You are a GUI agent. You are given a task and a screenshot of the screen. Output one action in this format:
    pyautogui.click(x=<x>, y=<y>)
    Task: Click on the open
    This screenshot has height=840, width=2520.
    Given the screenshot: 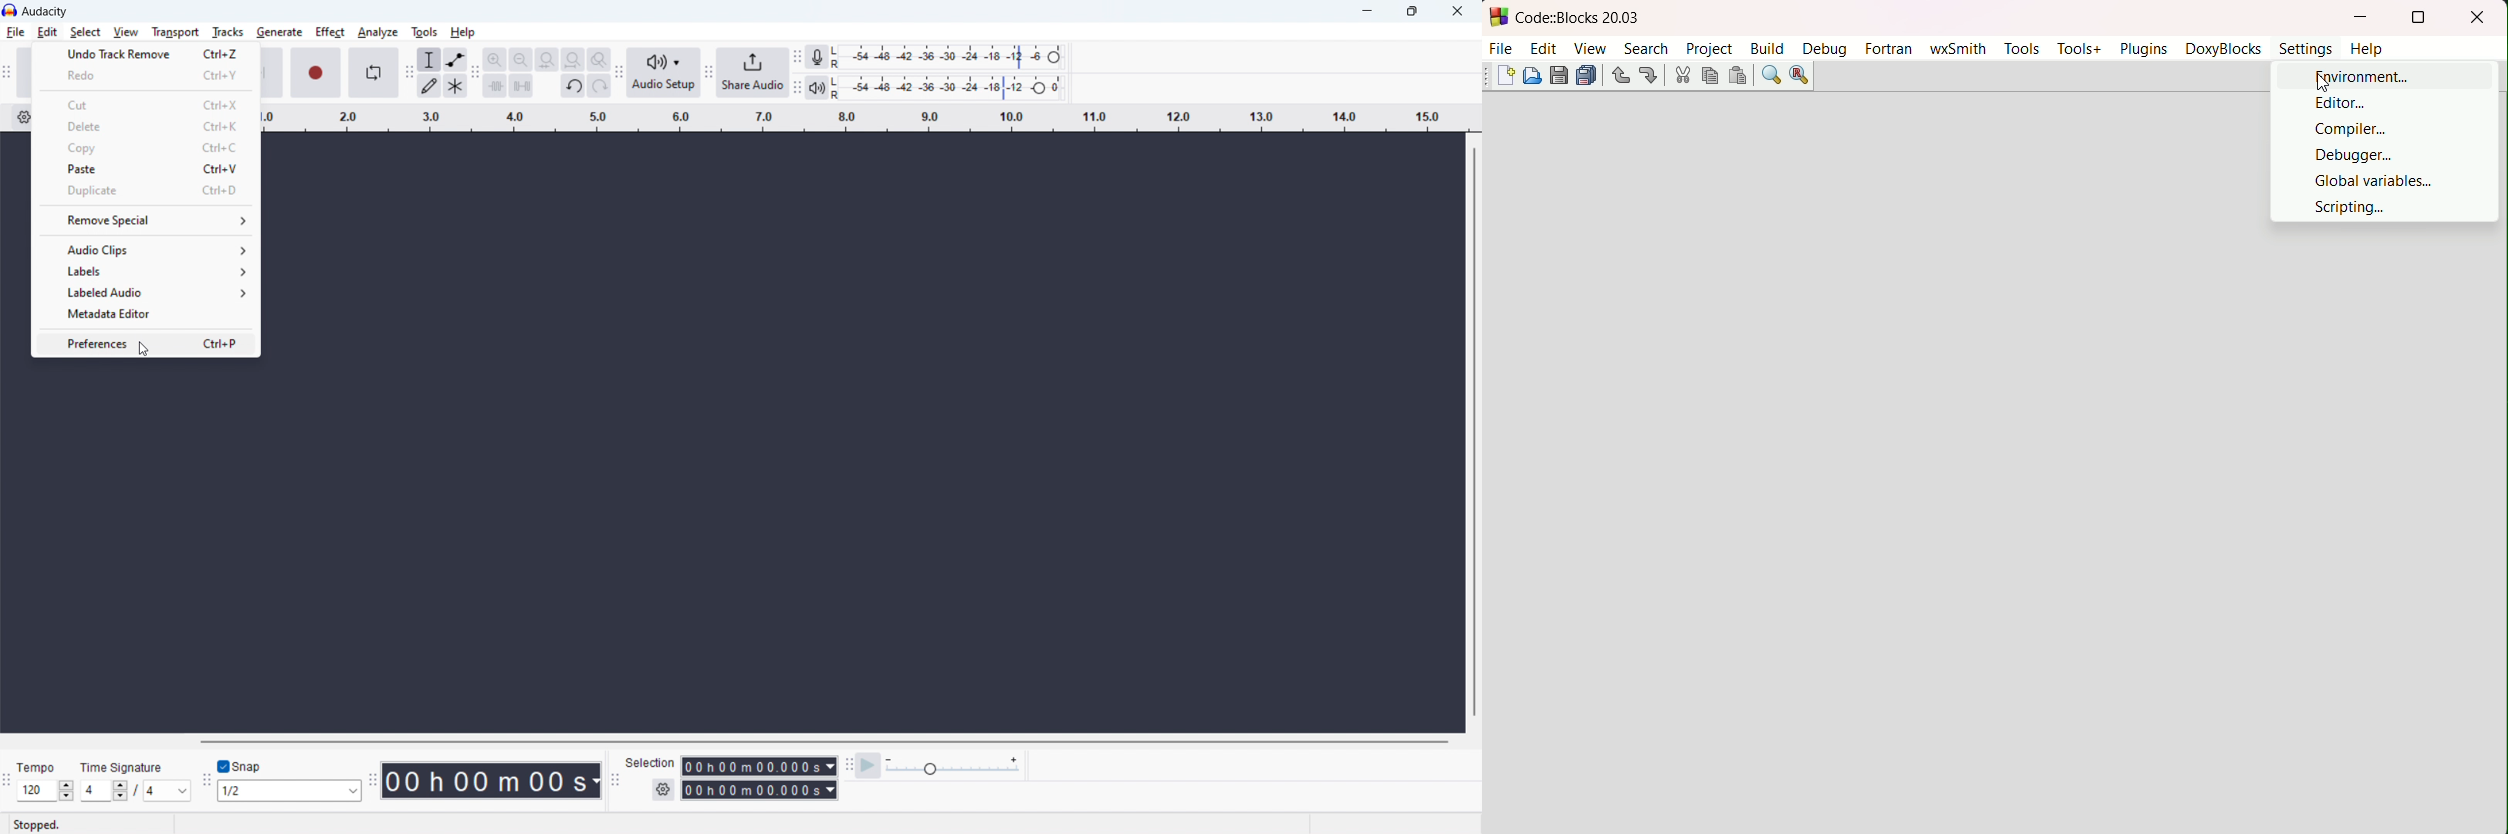 What is the action you would take?
    pyautogui.click(x=1533, y=76)
    